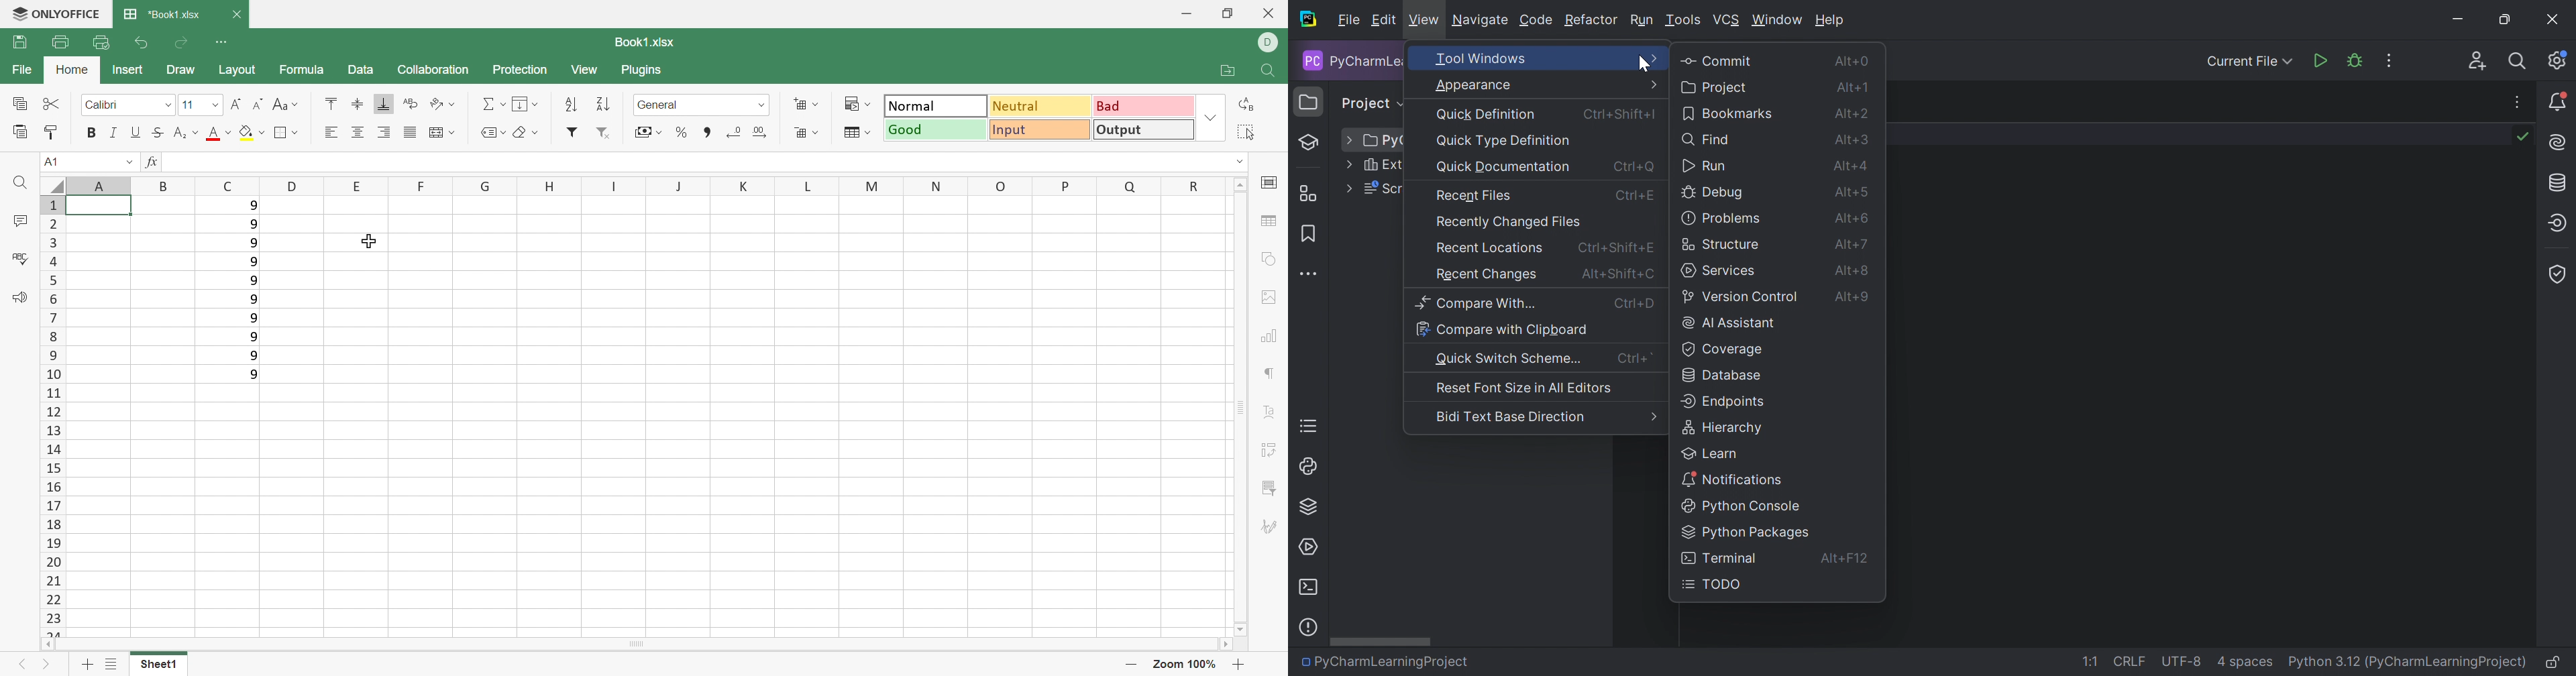 This screenshot has height=700, width=2576. I want to click on DELL, so click(1272, 41).